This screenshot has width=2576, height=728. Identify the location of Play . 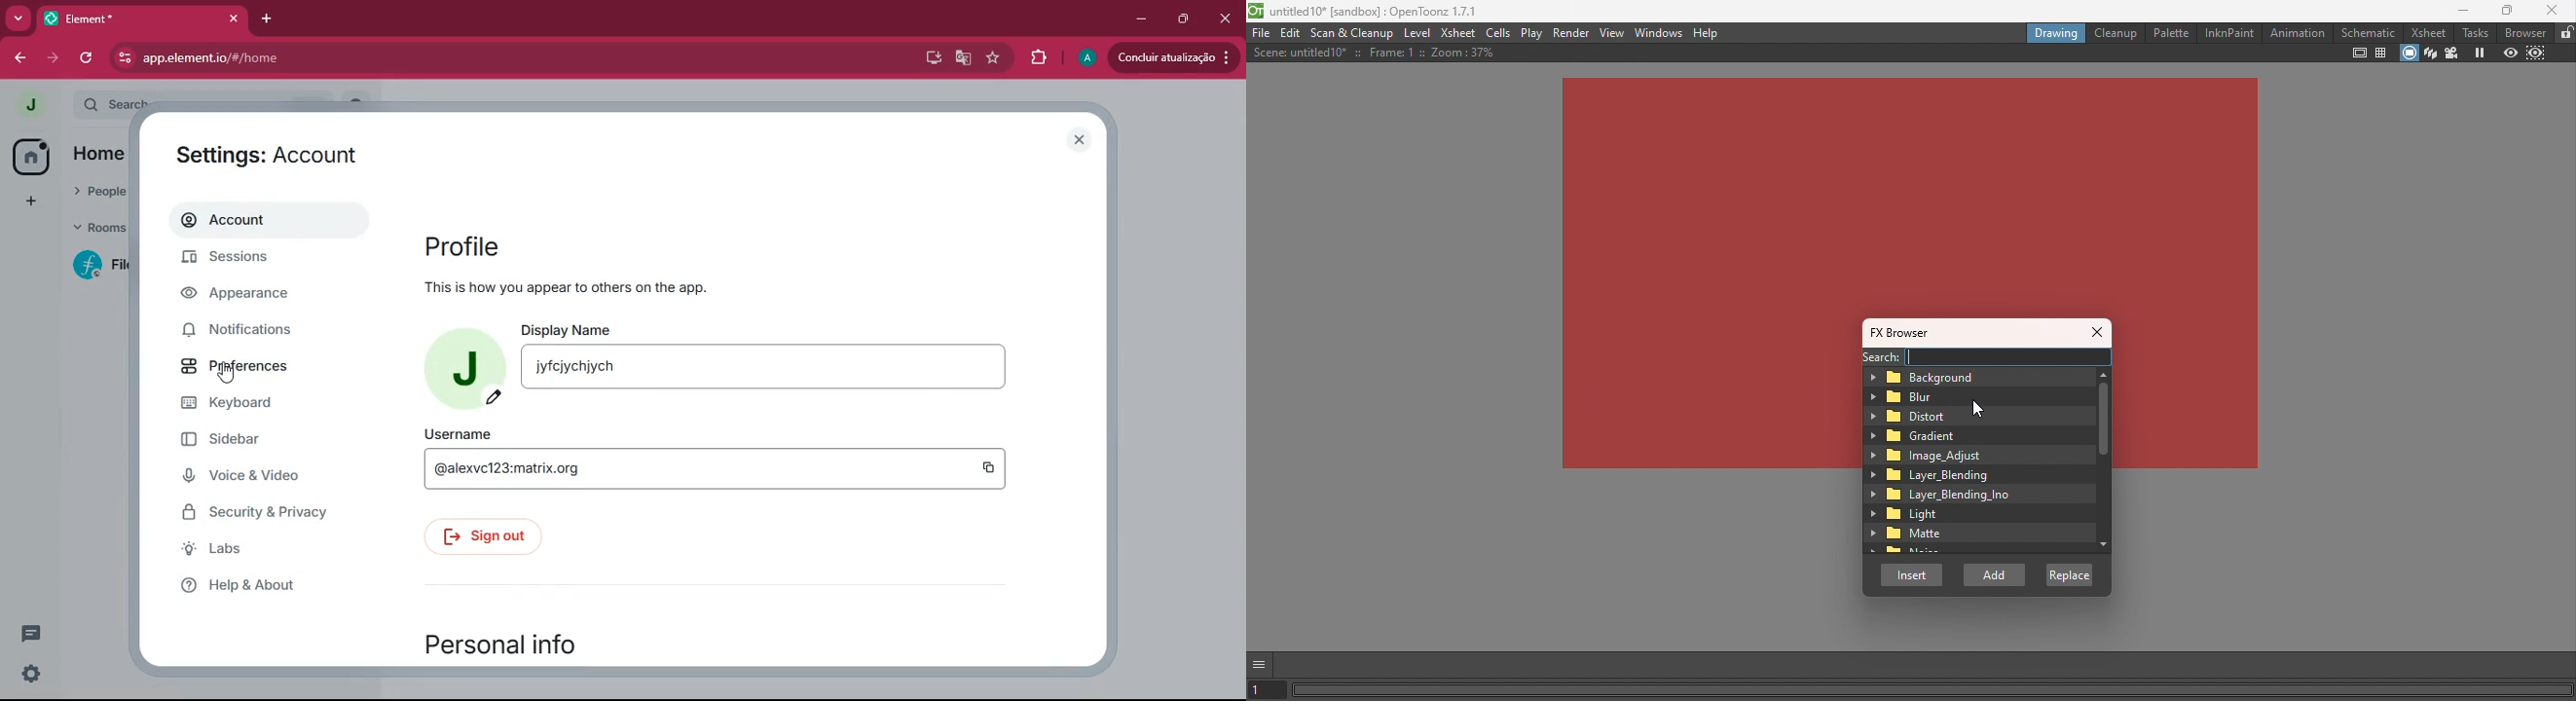
(1533, 33).